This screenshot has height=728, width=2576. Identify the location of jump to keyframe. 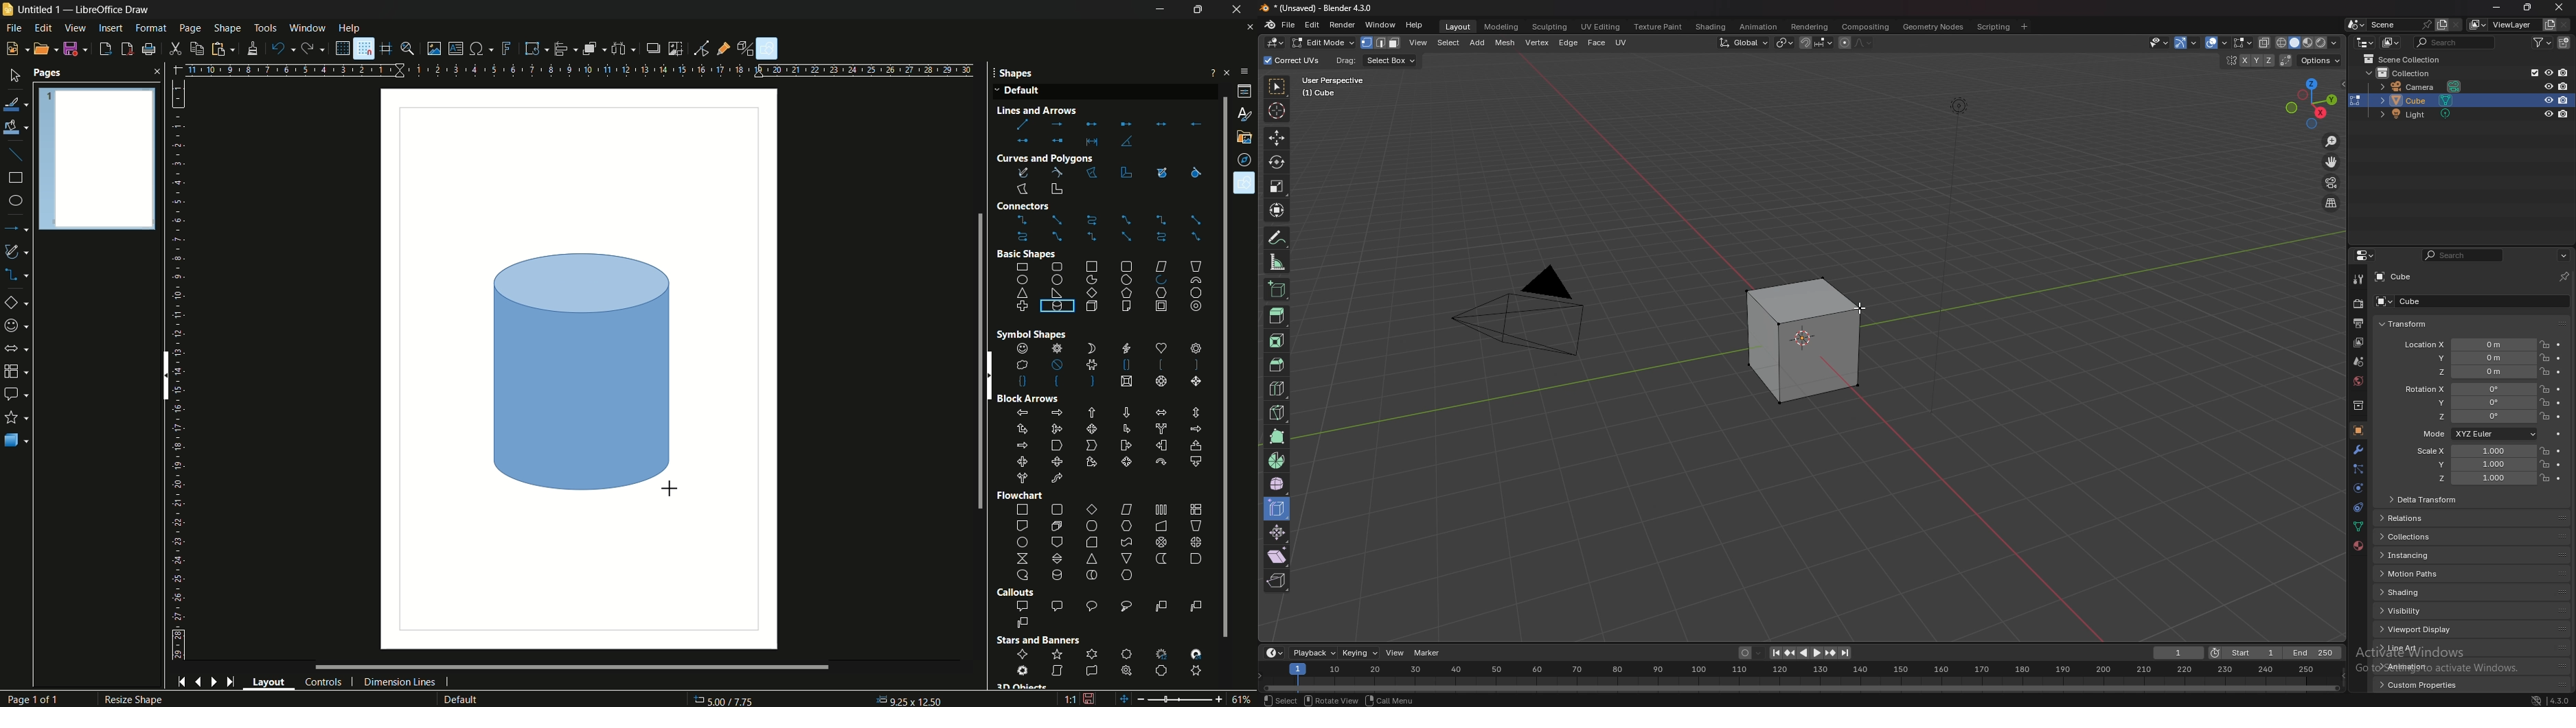
(1830, 653).